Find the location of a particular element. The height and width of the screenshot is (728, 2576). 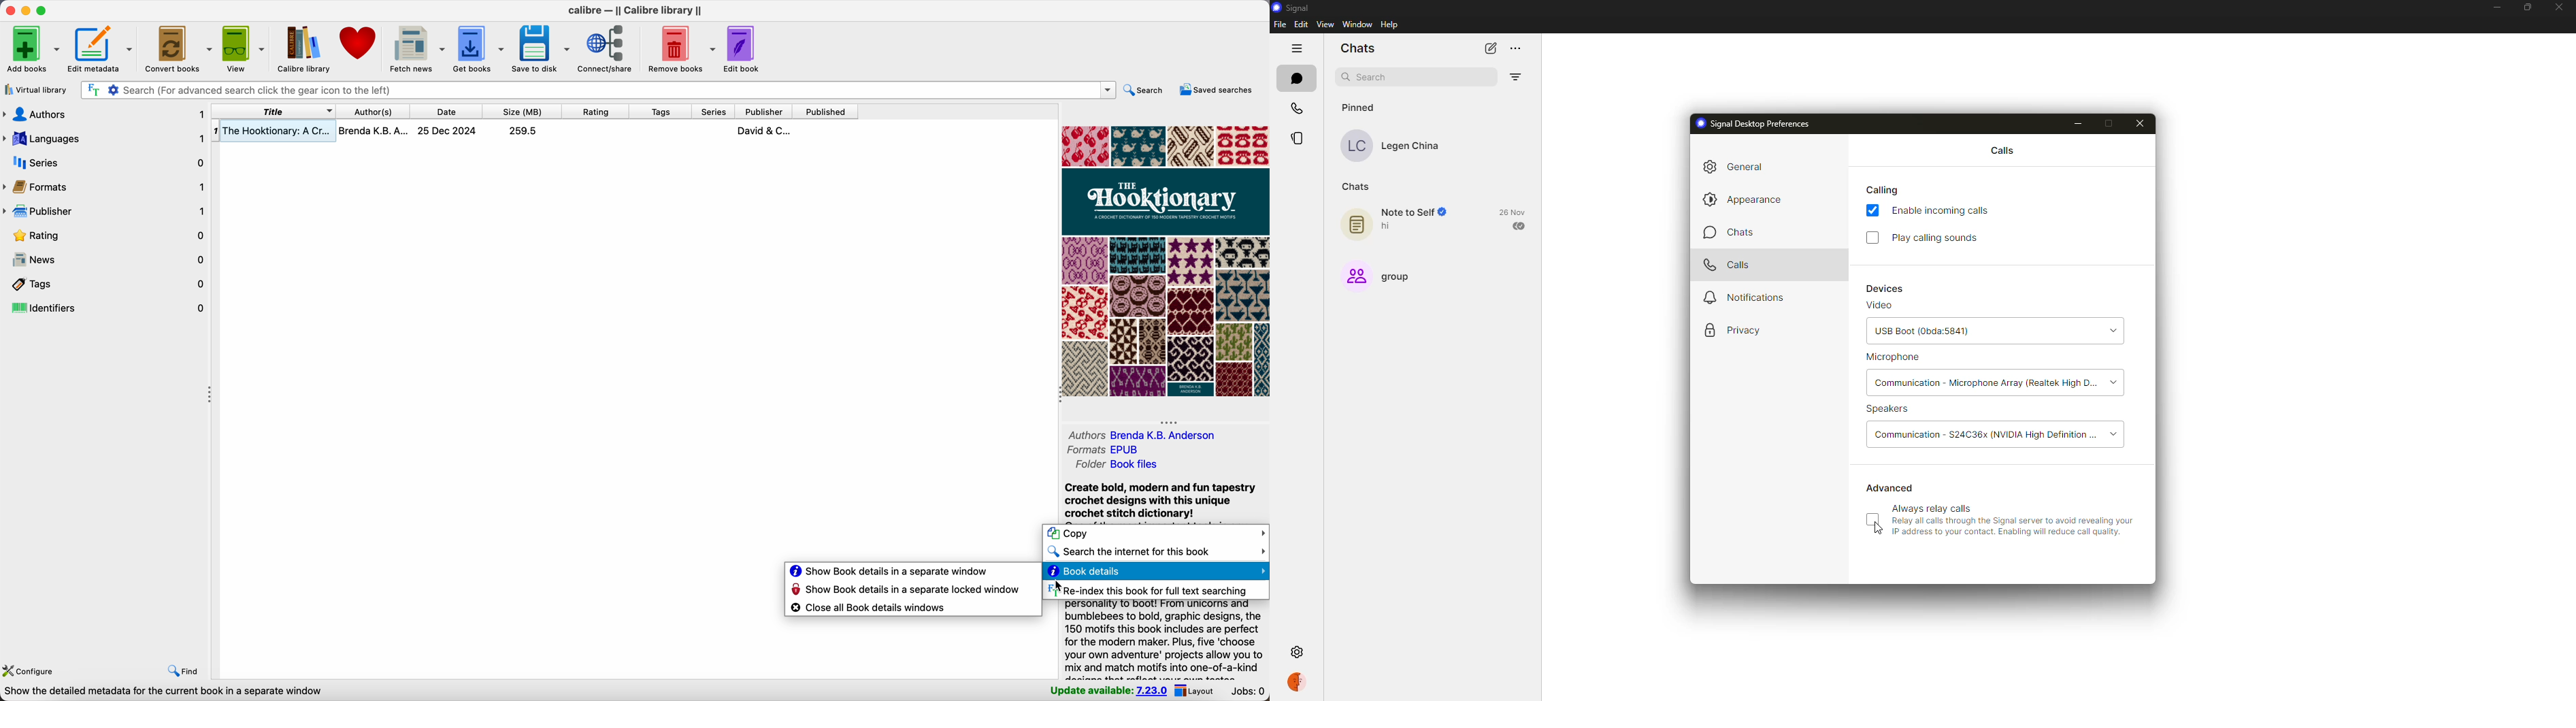

signal desktop preferences is located at coordinates (1752, 123).